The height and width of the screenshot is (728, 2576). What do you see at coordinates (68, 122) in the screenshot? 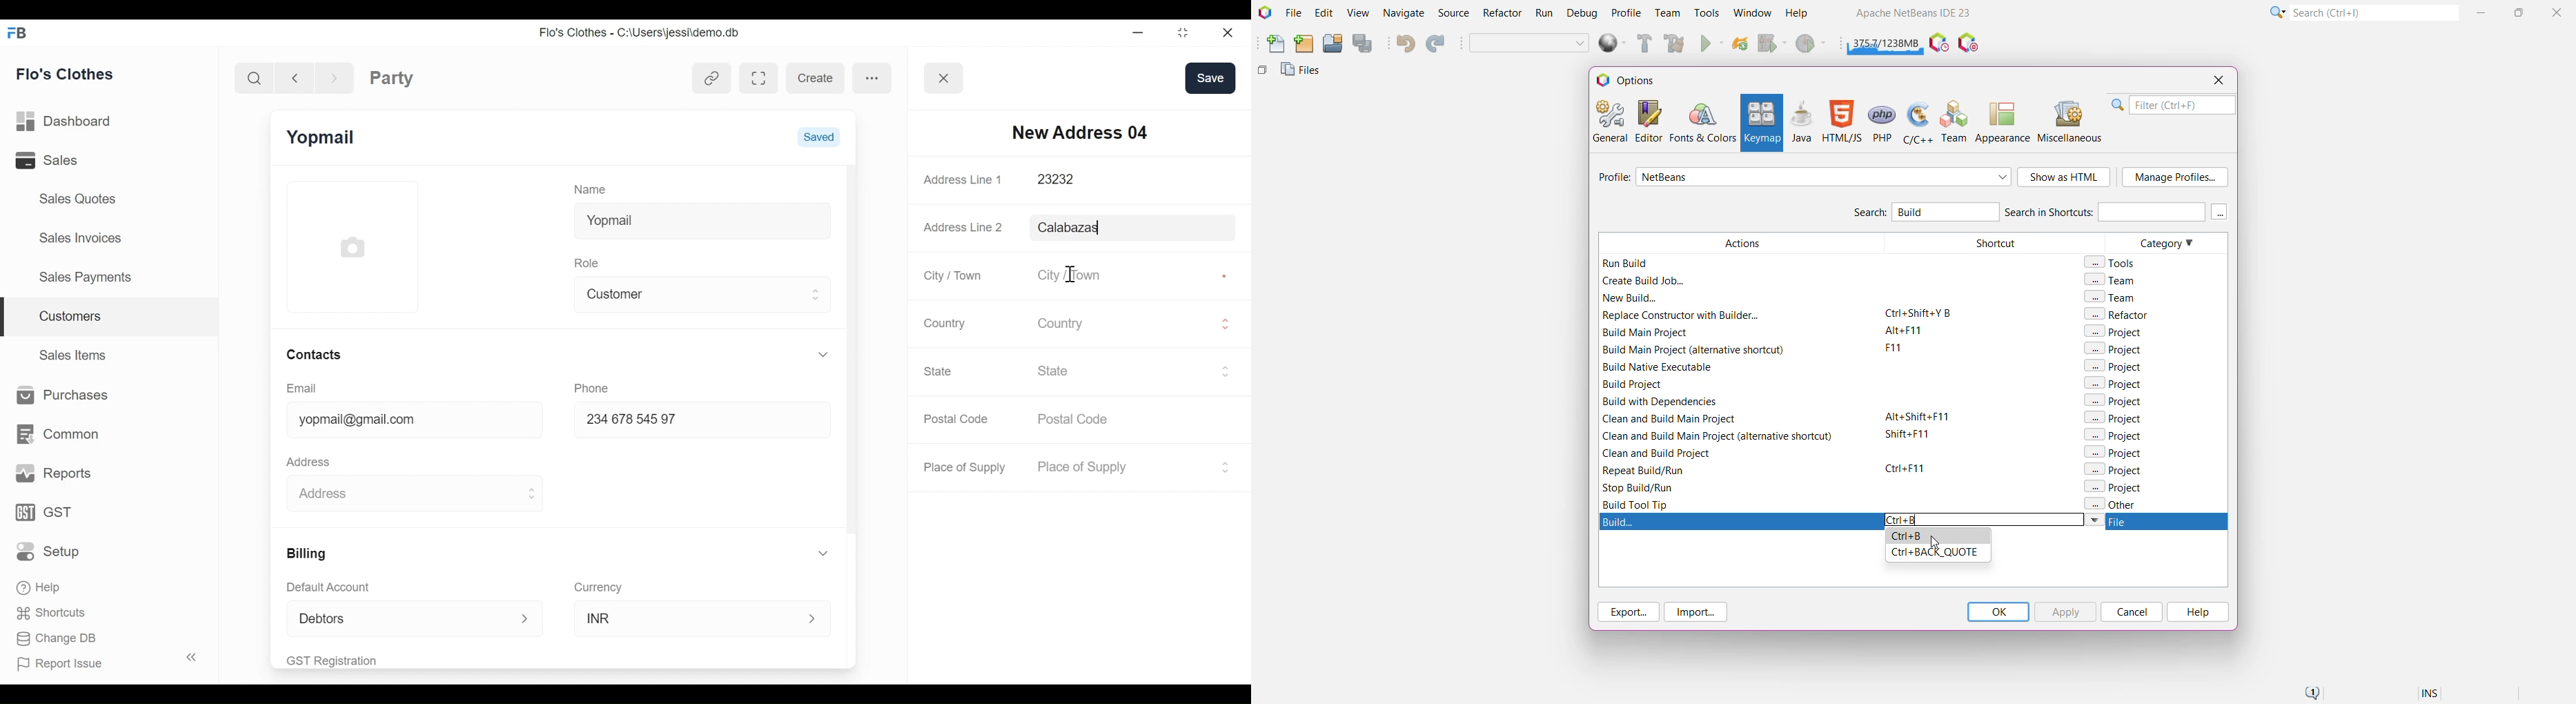
I see `Dashboard` at bounding box center [68, 122].